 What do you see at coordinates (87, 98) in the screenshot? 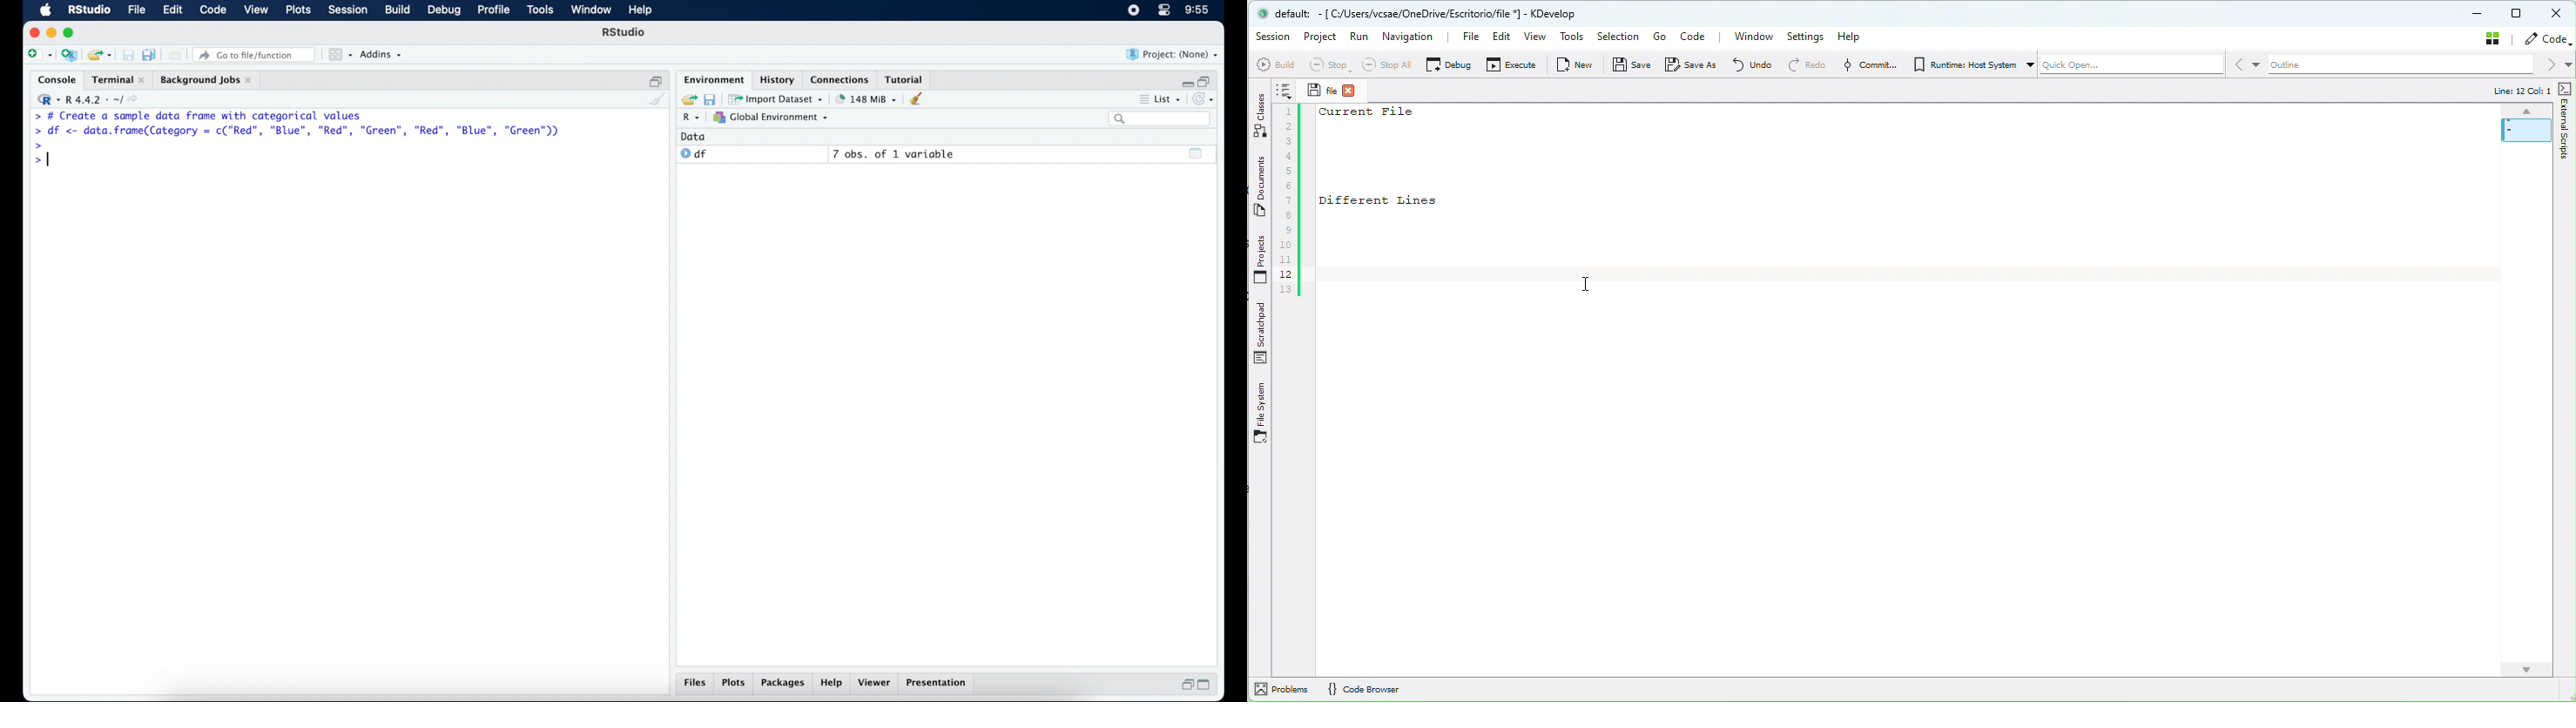
I see `R 4.4.2` at bounding box center [87, 98].